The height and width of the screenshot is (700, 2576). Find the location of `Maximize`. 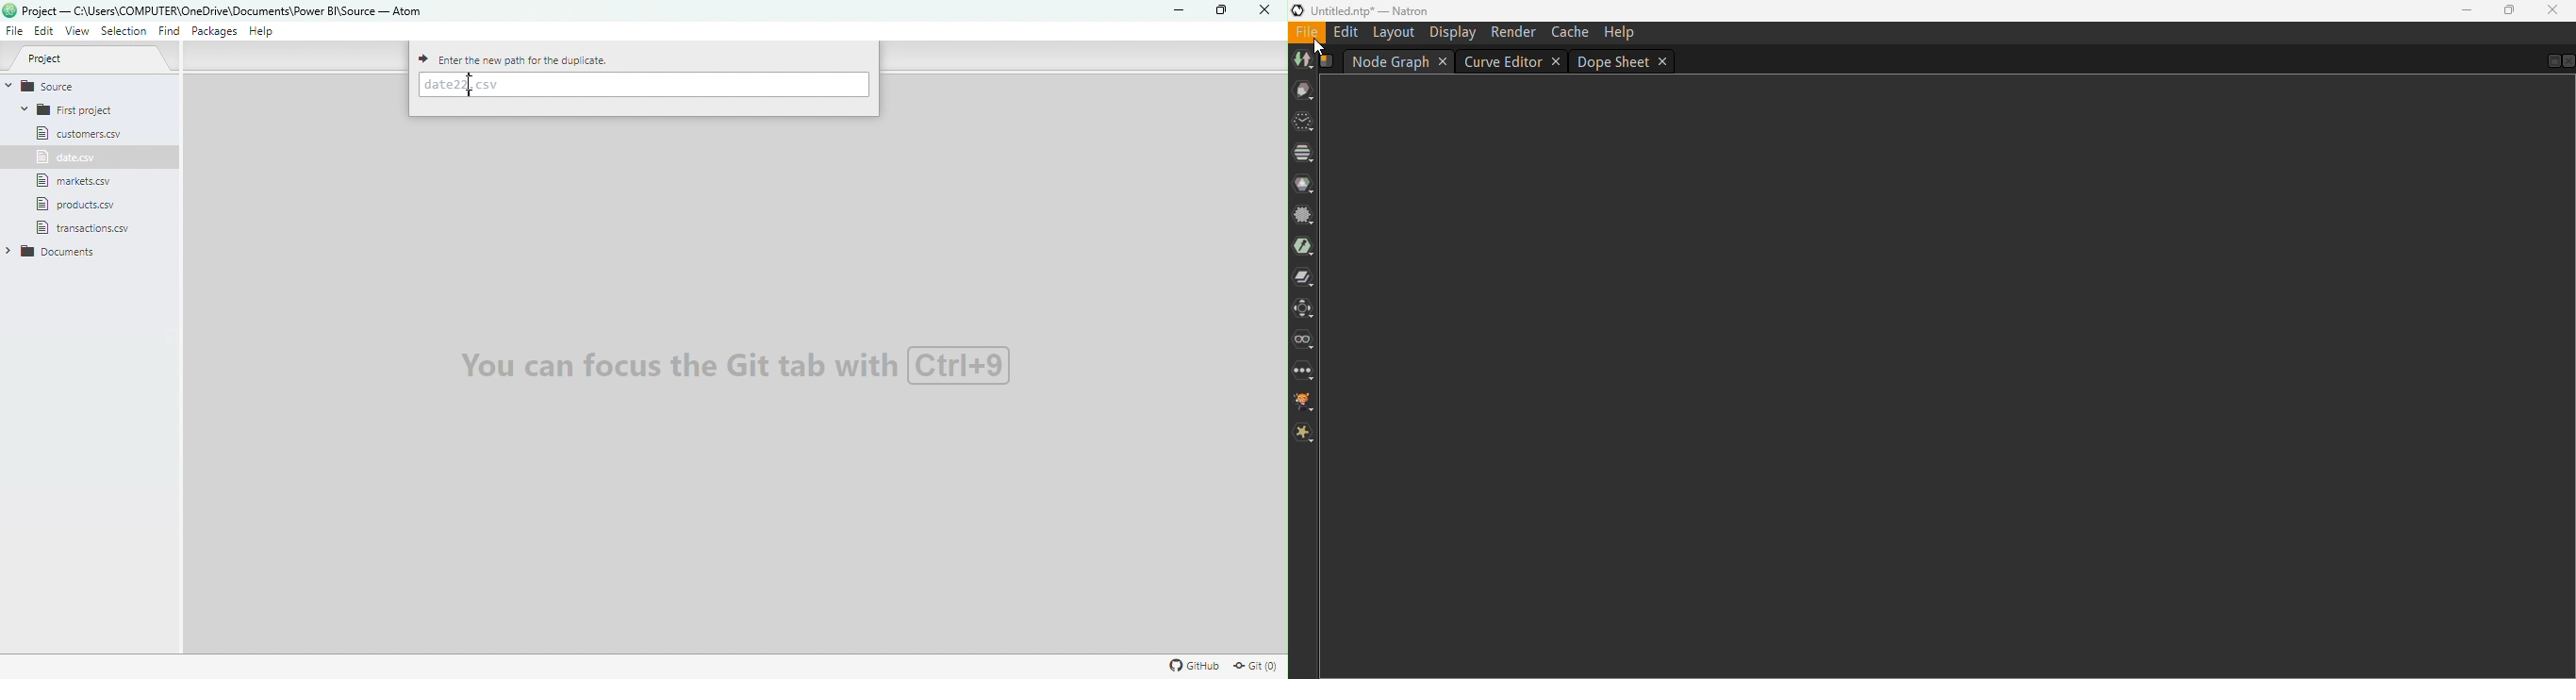

Maximize is located at coordinates (1217, 10).